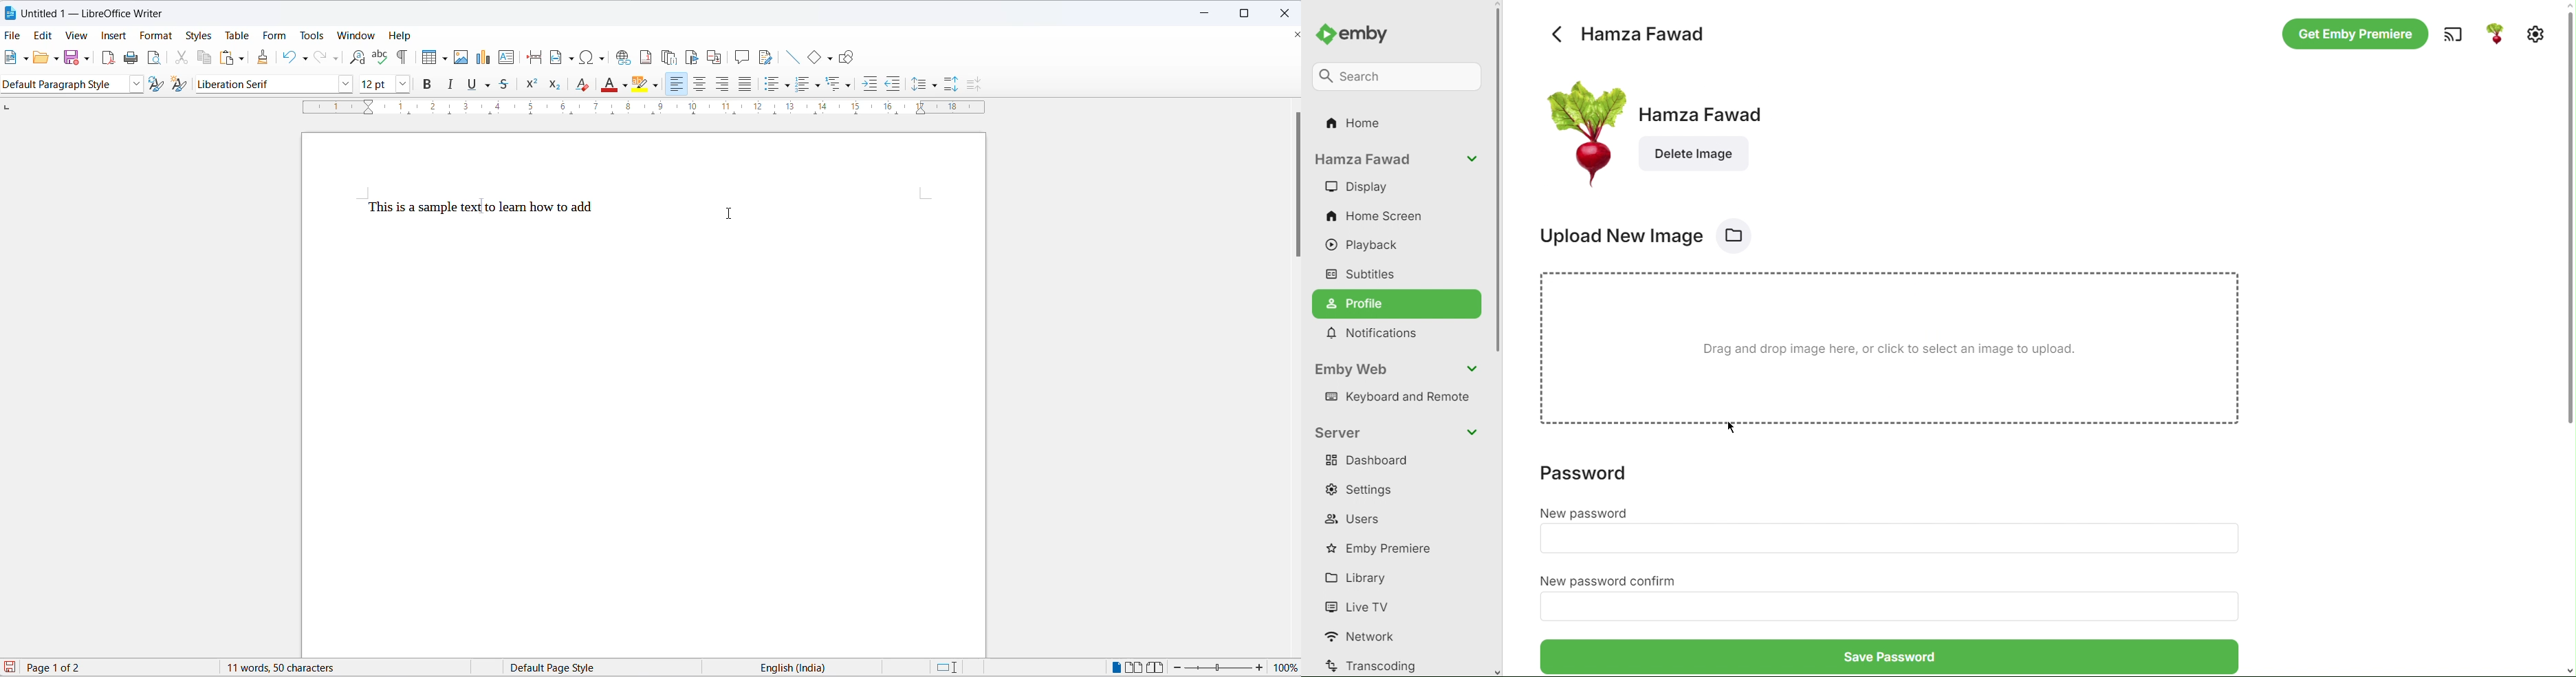 This screenshot has width=2576, height=700. What do you see at coordinates (1287, 667) in the screenshot?
I see `zoom percentage` at bounding box center [1287, 667].